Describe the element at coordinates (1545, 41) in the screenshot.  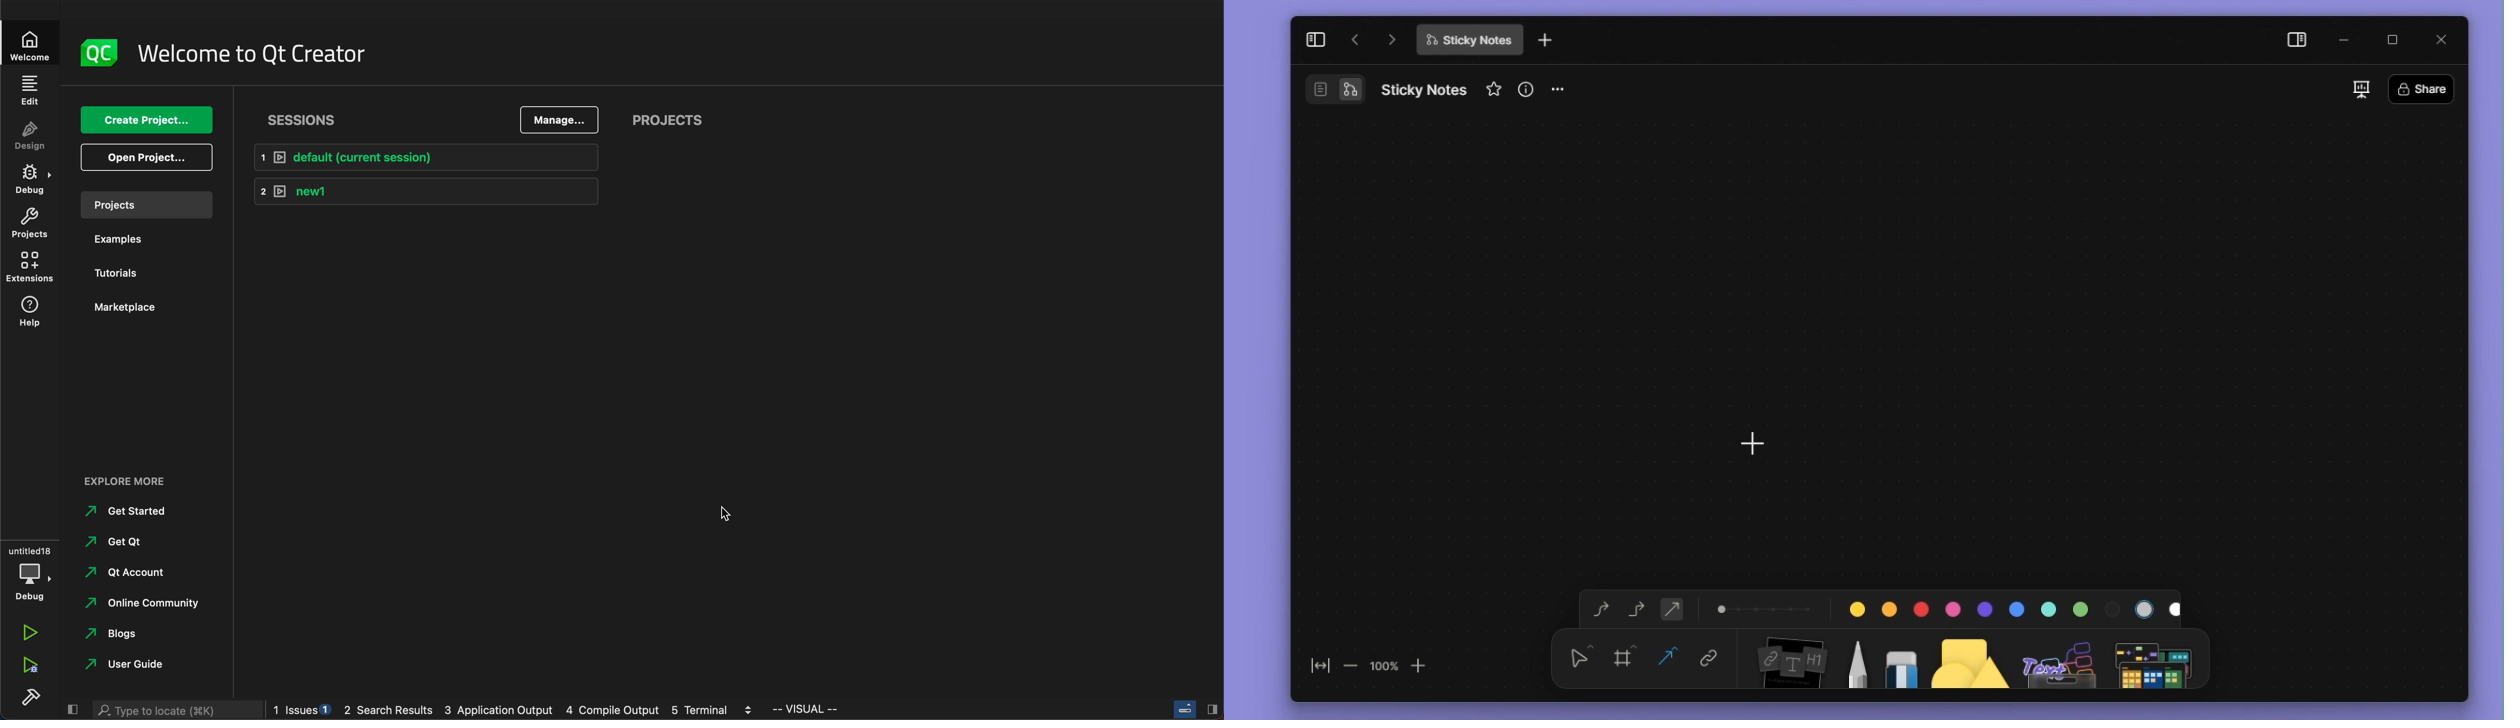
I see `new tab` at that location.